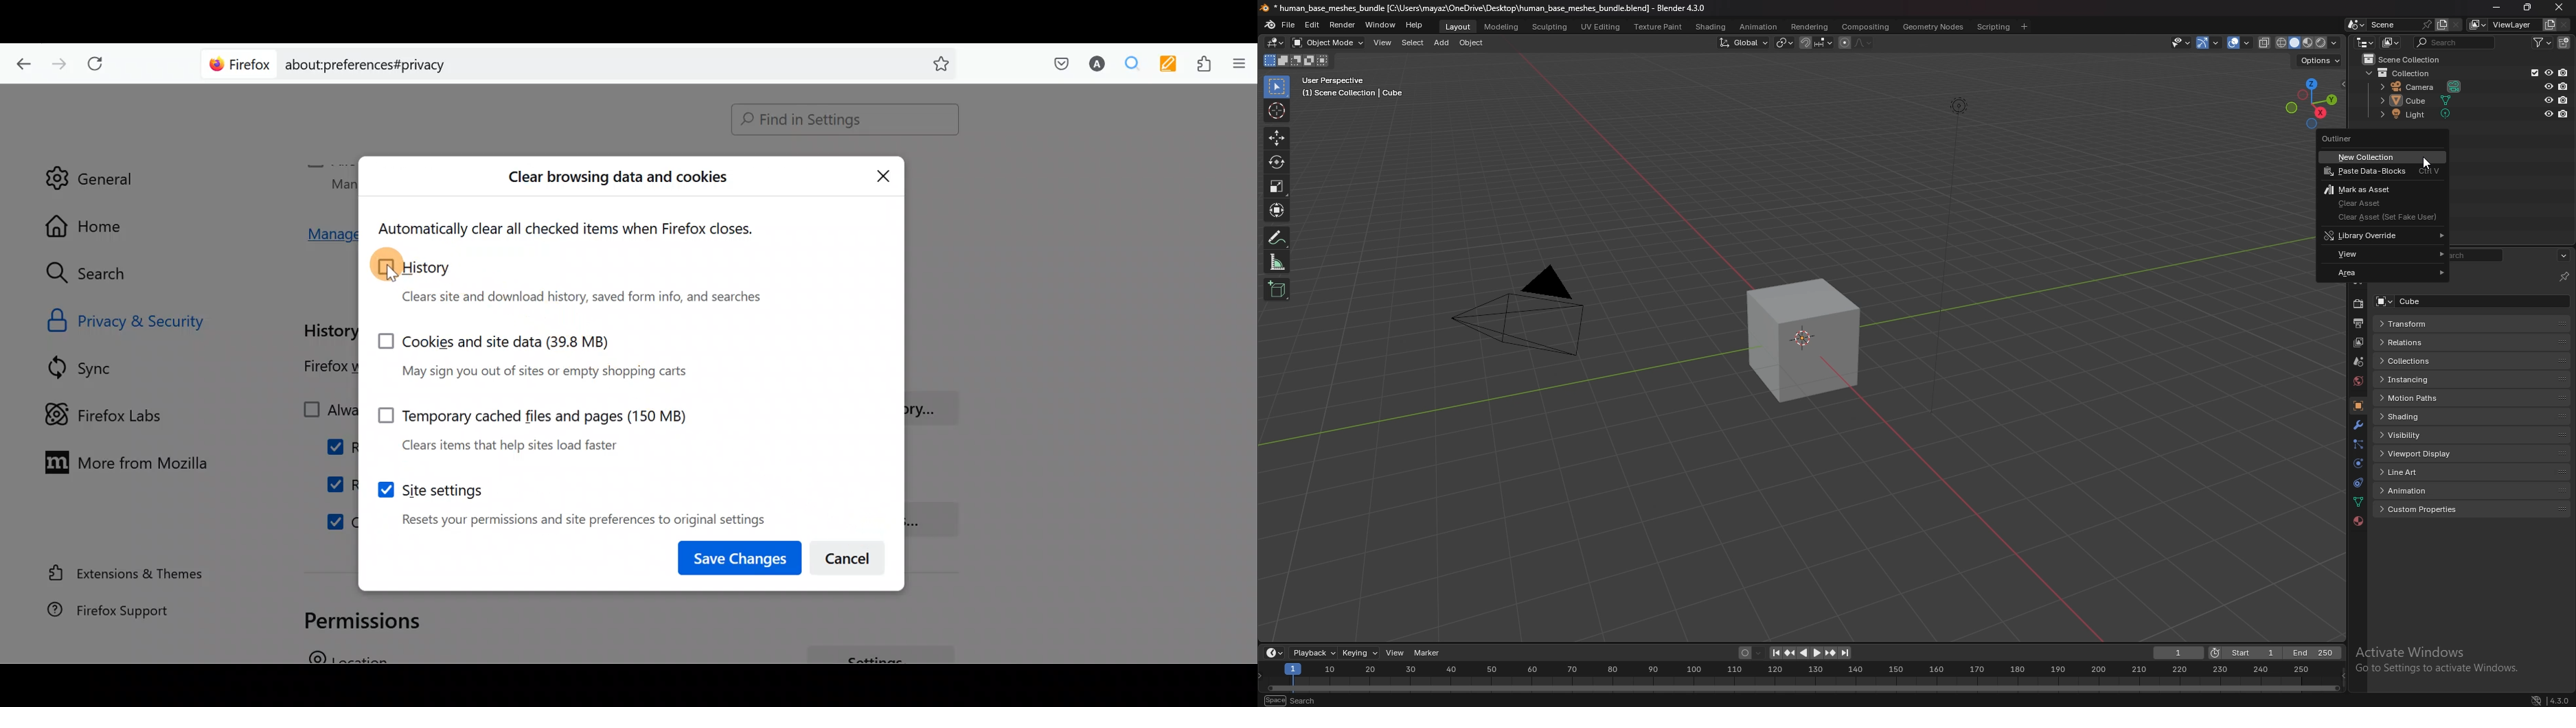  What do you see at coordinates (120, 461) in the screenshot?
I see `More from Mozilla` at bounding box center [120, 461].